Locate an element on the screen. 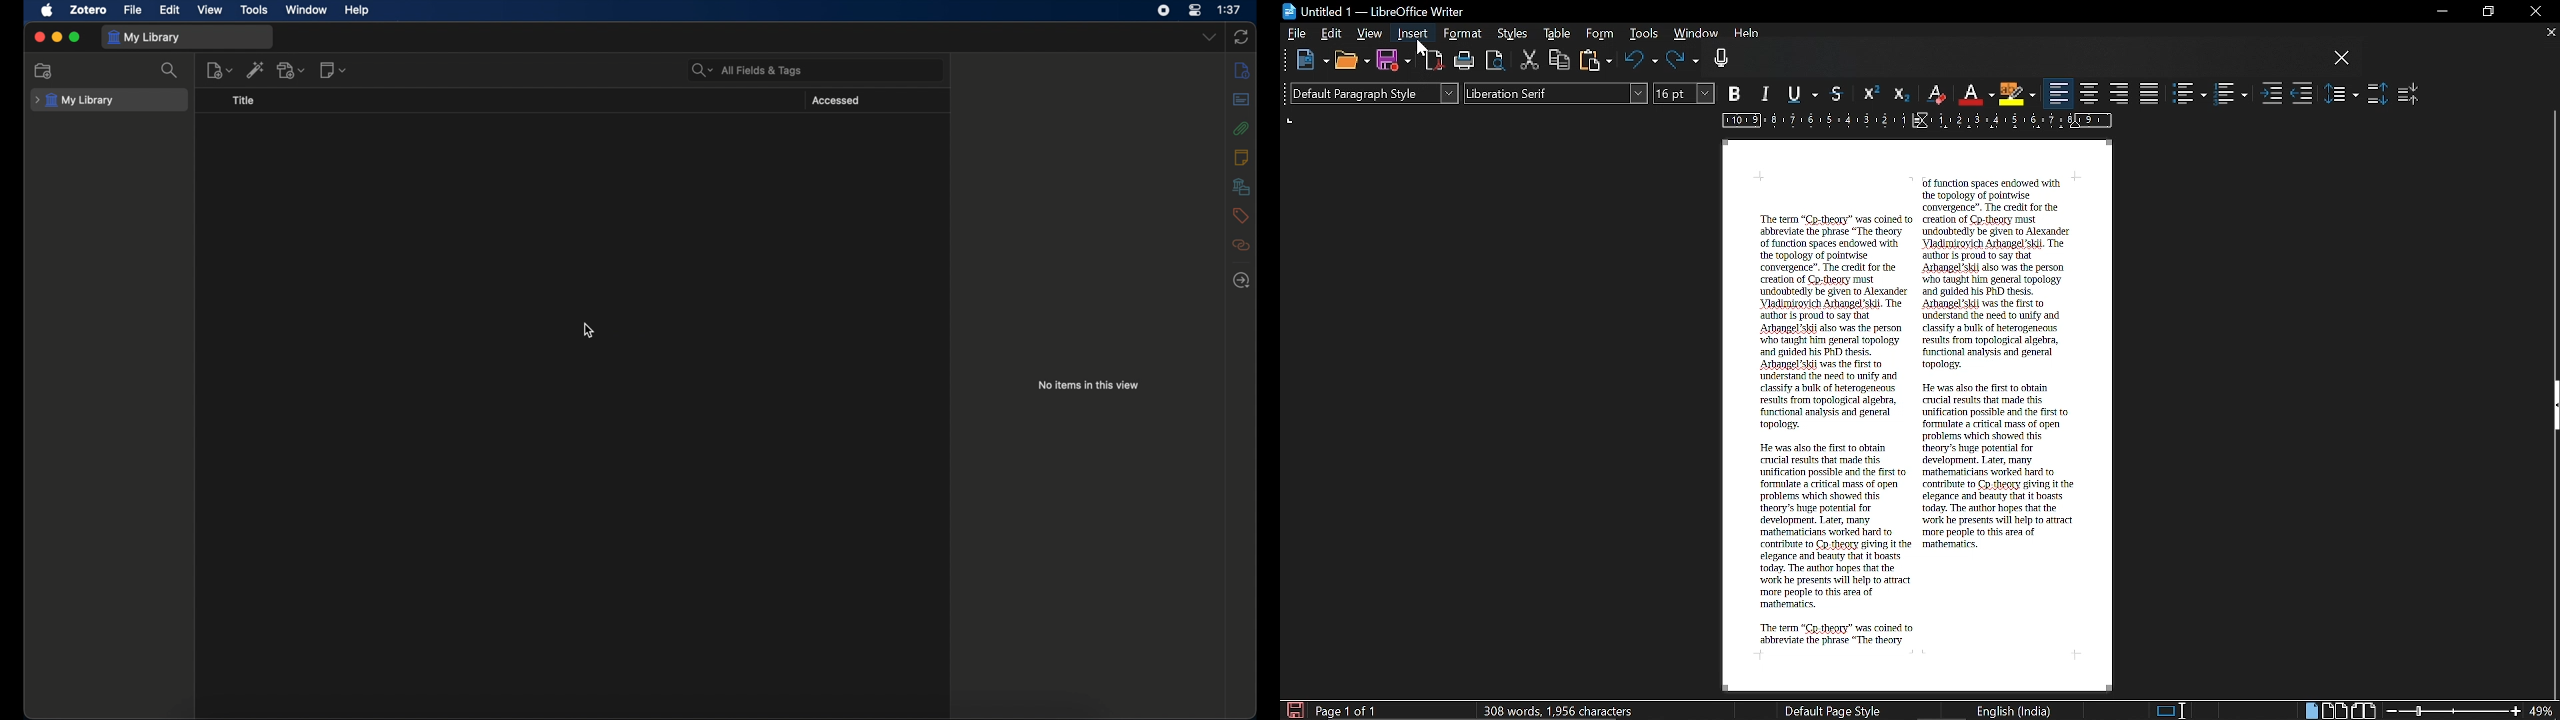 The width and height of the screenshot is (2576, 728). locate is located at coordinates (1241, 281).